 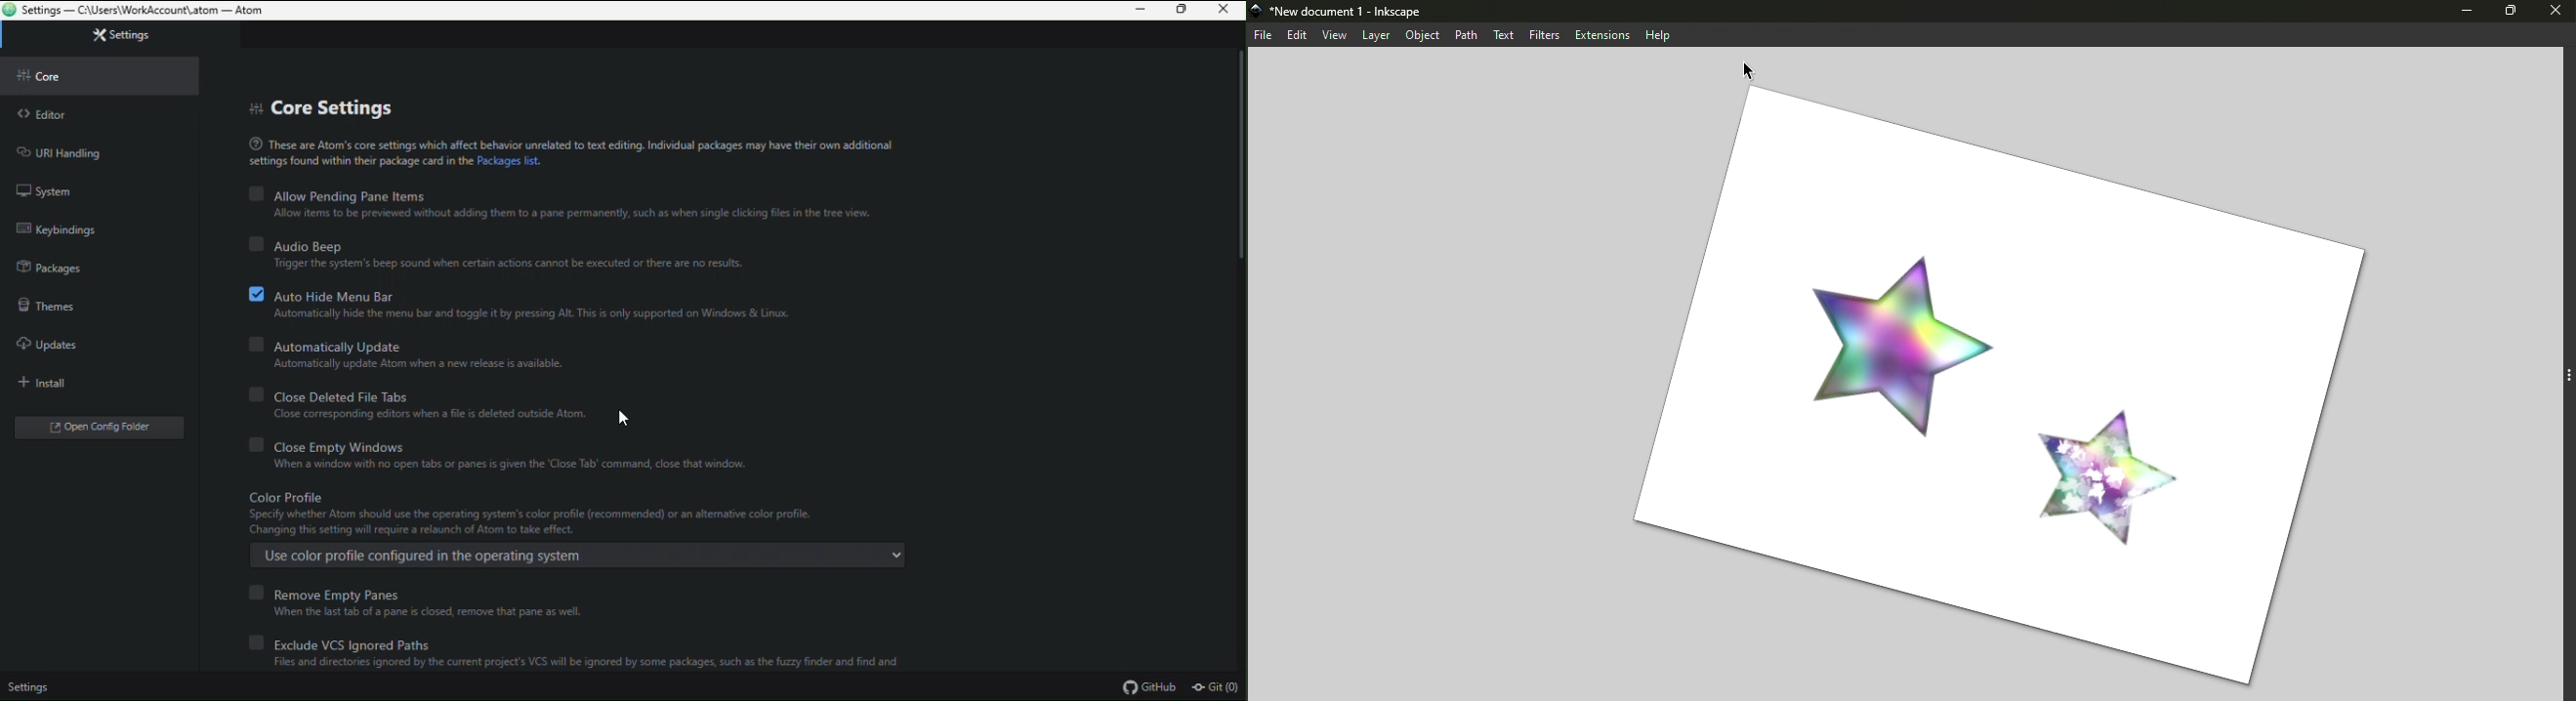 What do you see at coordinates (1217, 688) in the screenshot?
I see `git` at bounding box center [1217, 688].